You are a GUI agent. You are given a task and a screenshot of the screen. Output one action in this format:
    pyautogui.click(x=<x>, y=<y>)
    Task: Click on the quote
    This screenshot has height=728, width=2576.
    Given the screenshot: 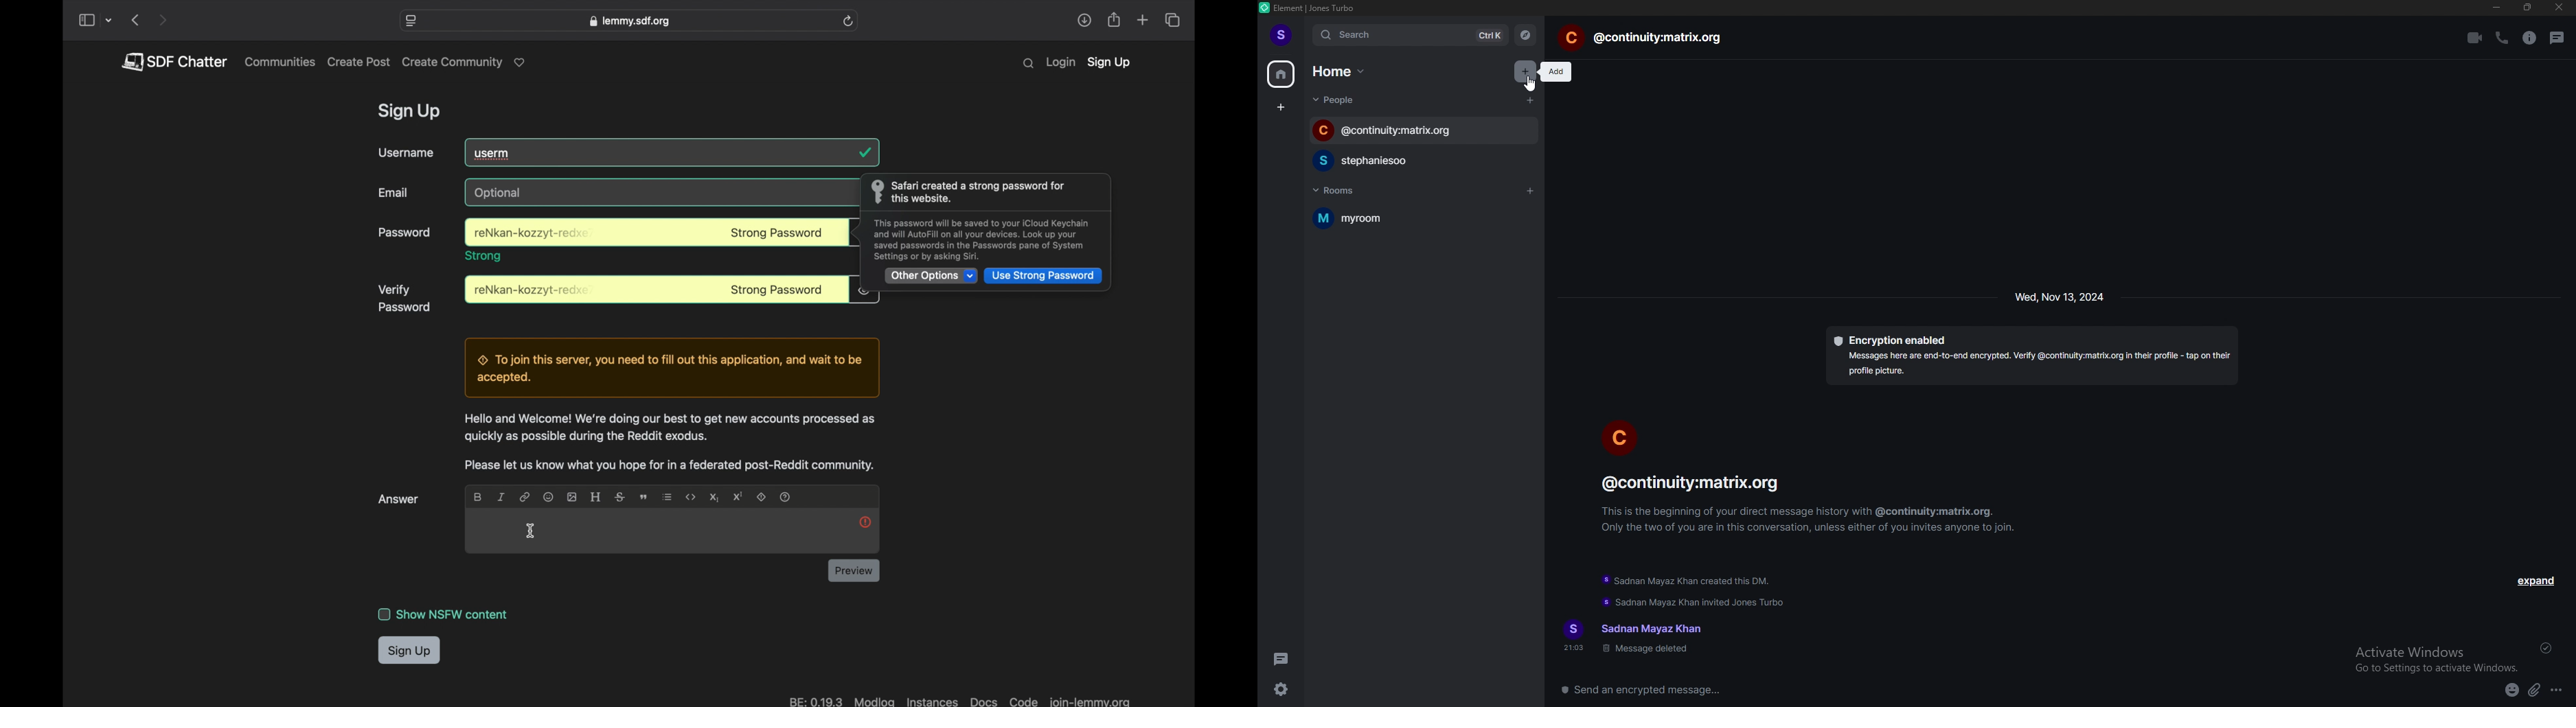 What is the action you would take?
    pyautogui.click(x=643, y=498)
    